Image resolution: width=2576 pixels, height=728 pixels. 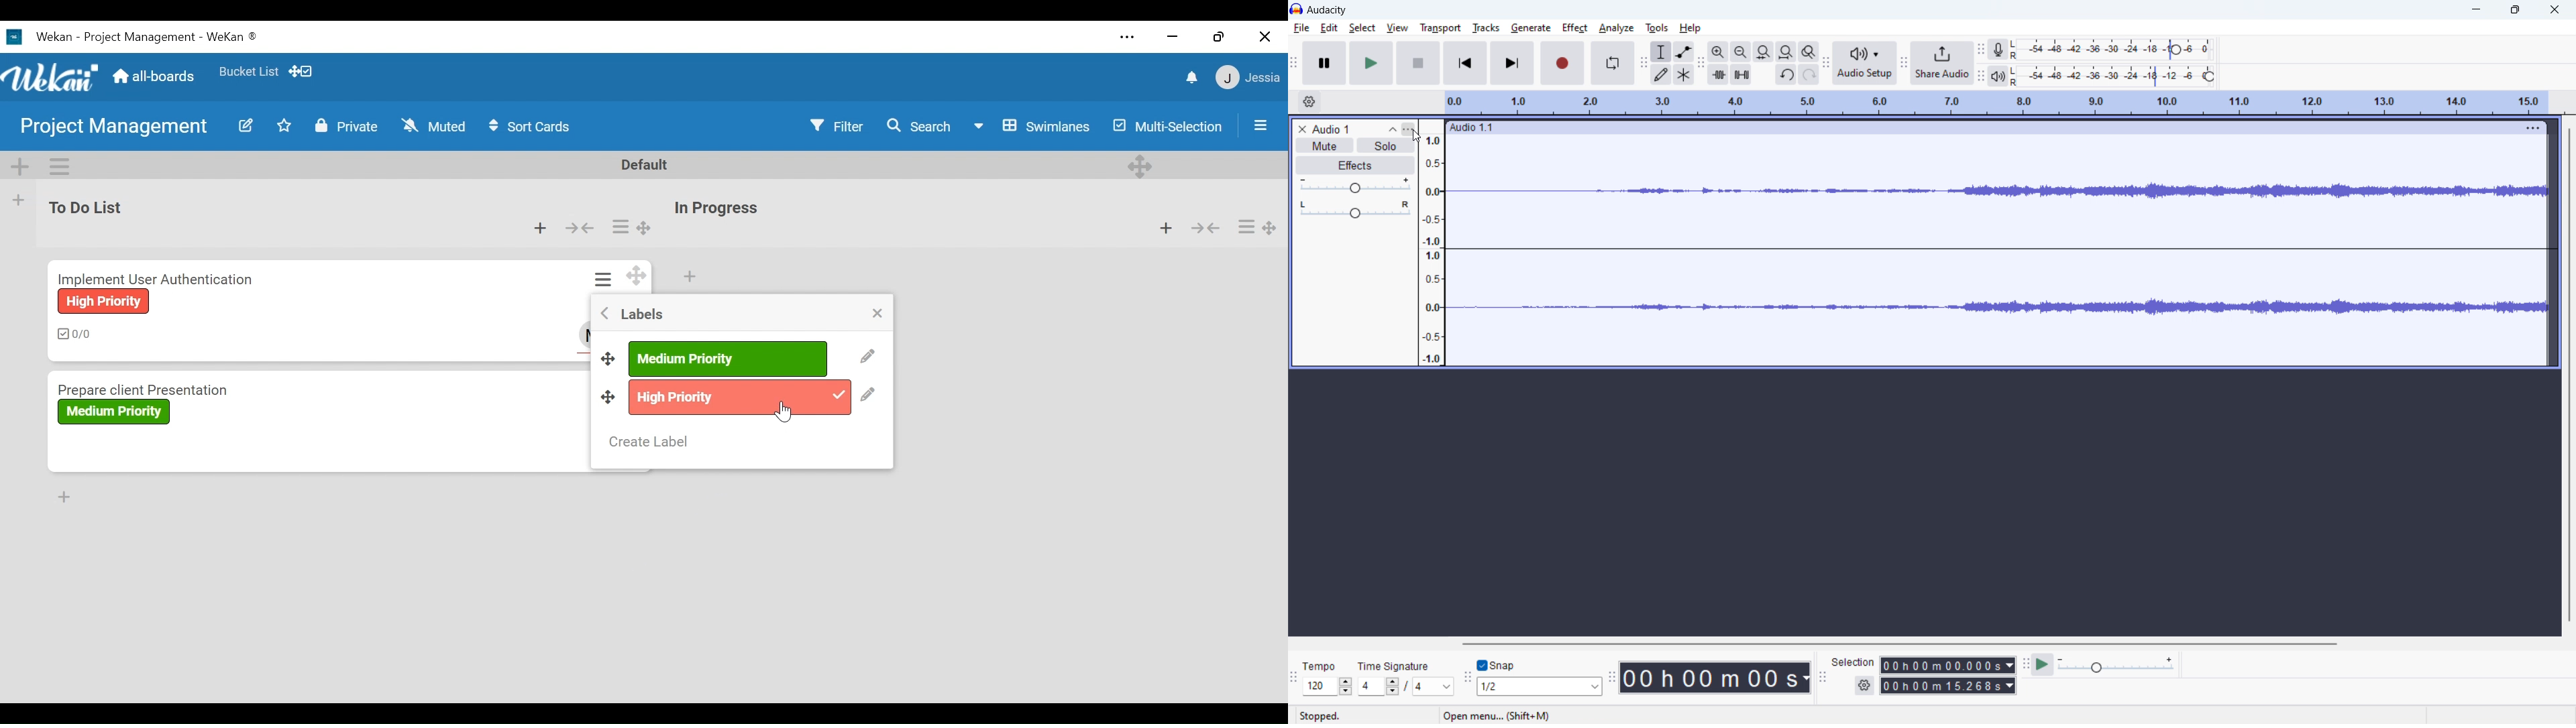 I want to click on maximize, so click(x=2518, y=9).